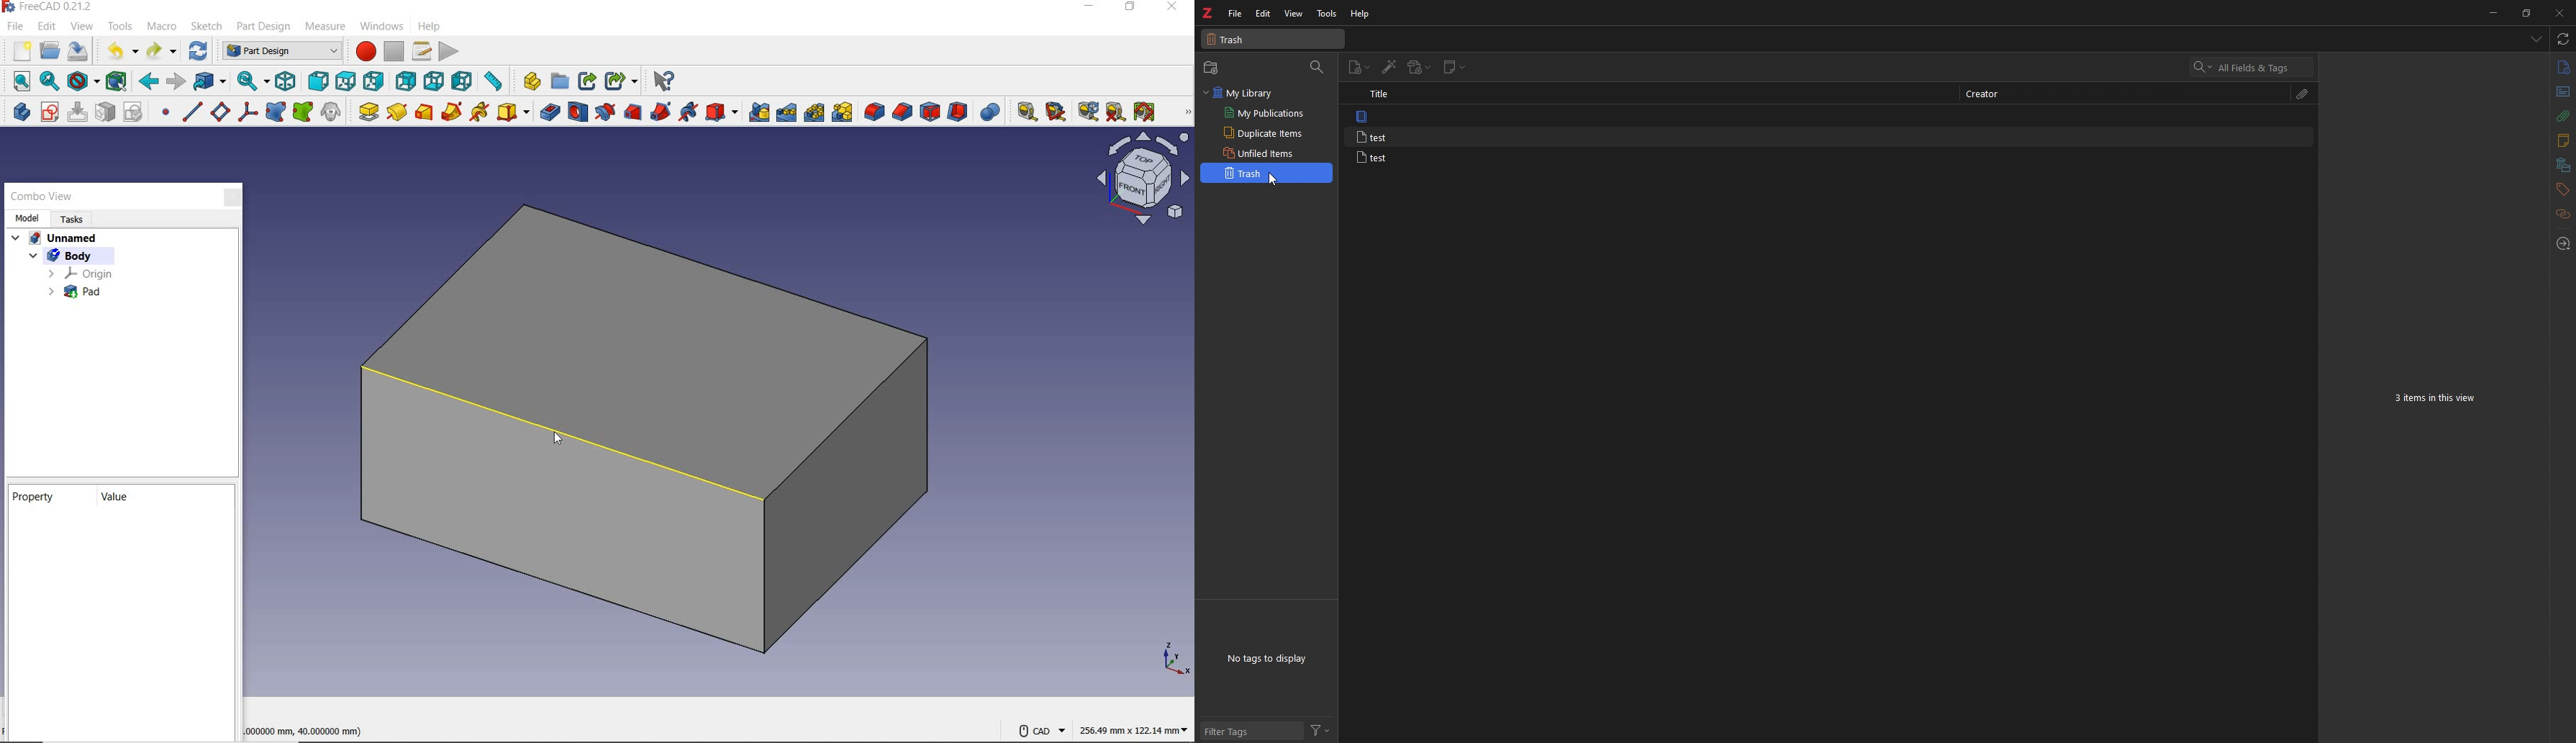  What do you see at coordinates (50, 51) in the screenshot?
I see `open` at bounding box center [50, 51].